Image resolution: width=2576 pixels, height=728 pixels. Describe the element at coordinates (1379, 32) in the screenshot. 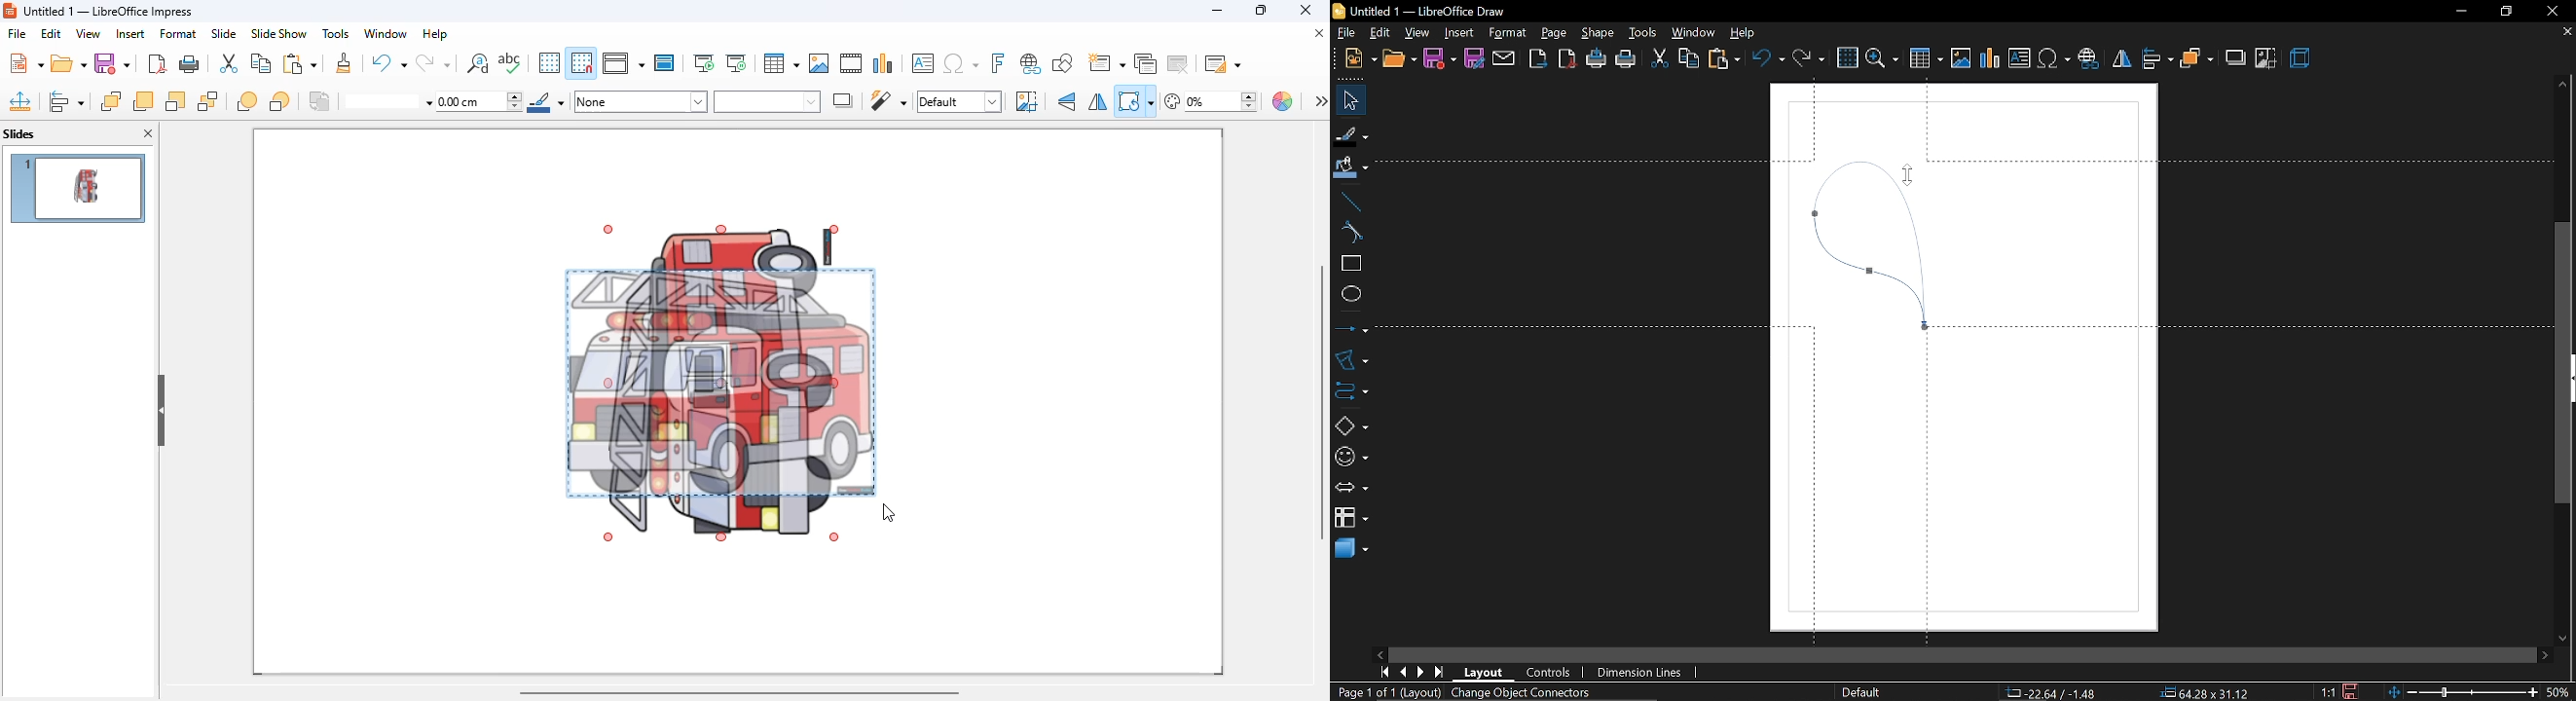

I see `edit` at that location.